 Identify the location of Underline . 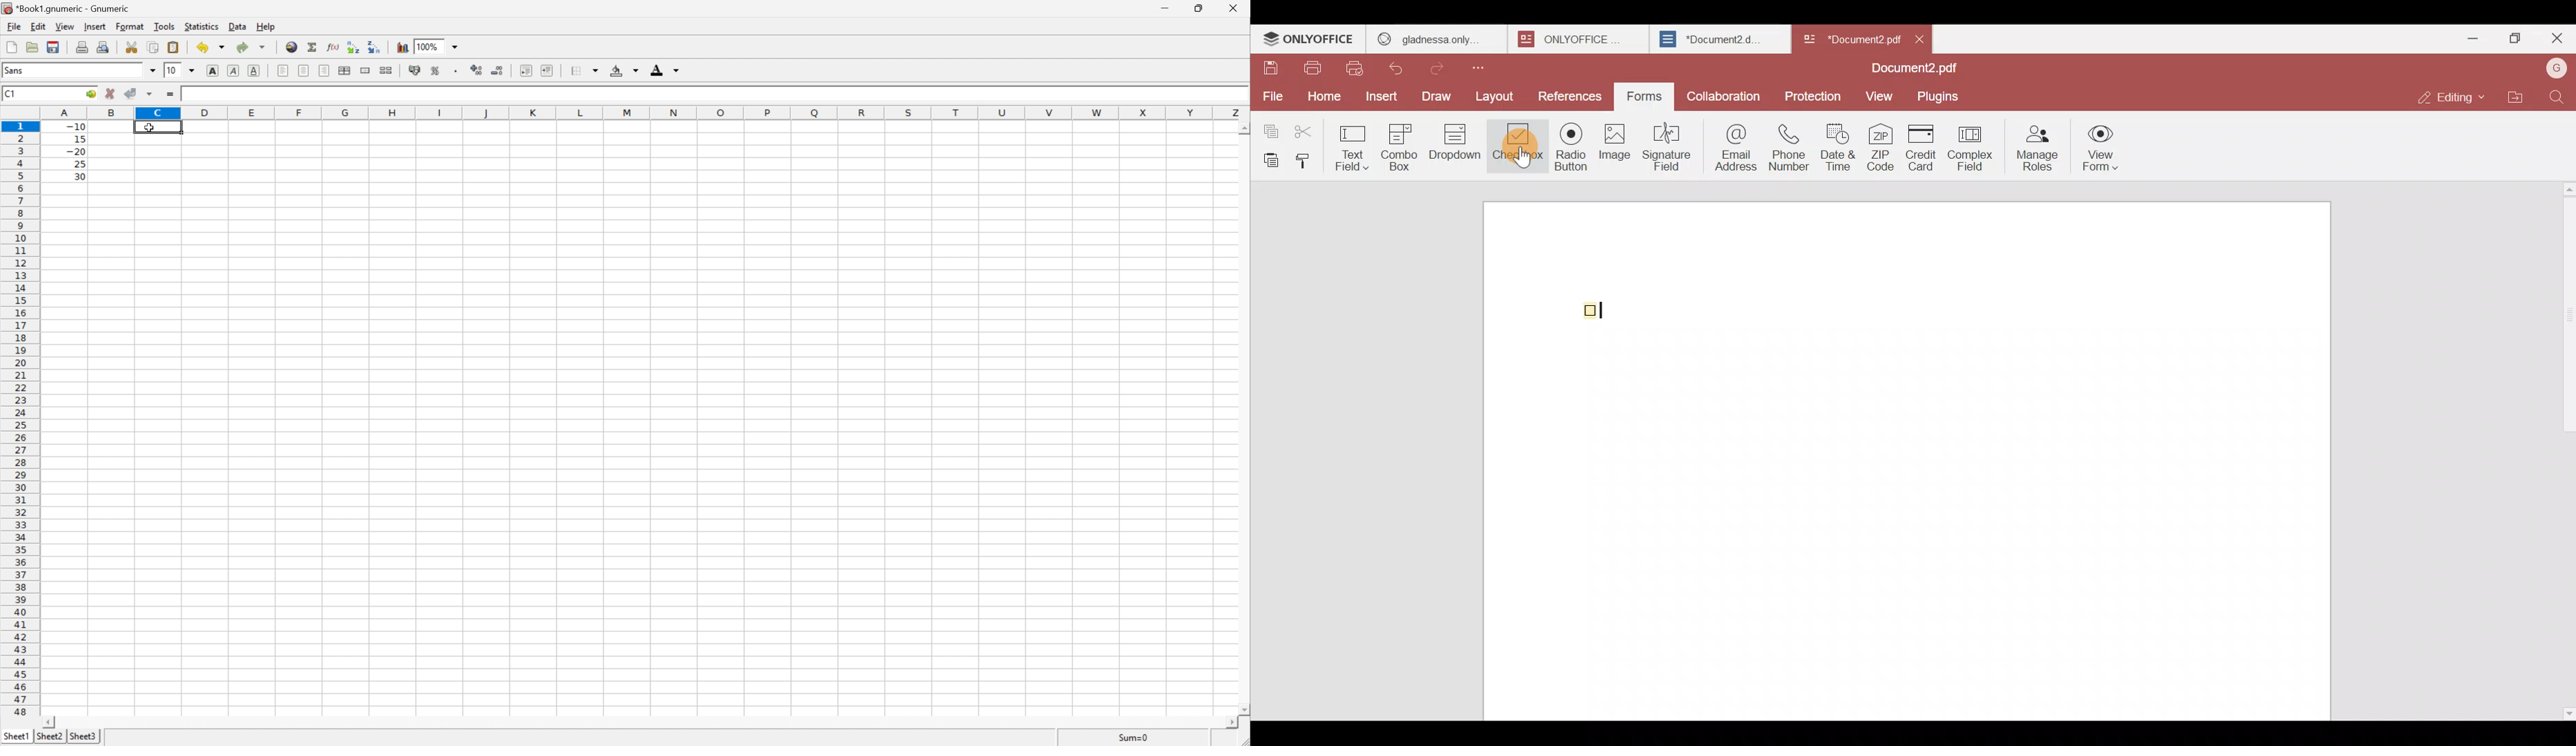
(232, 71).